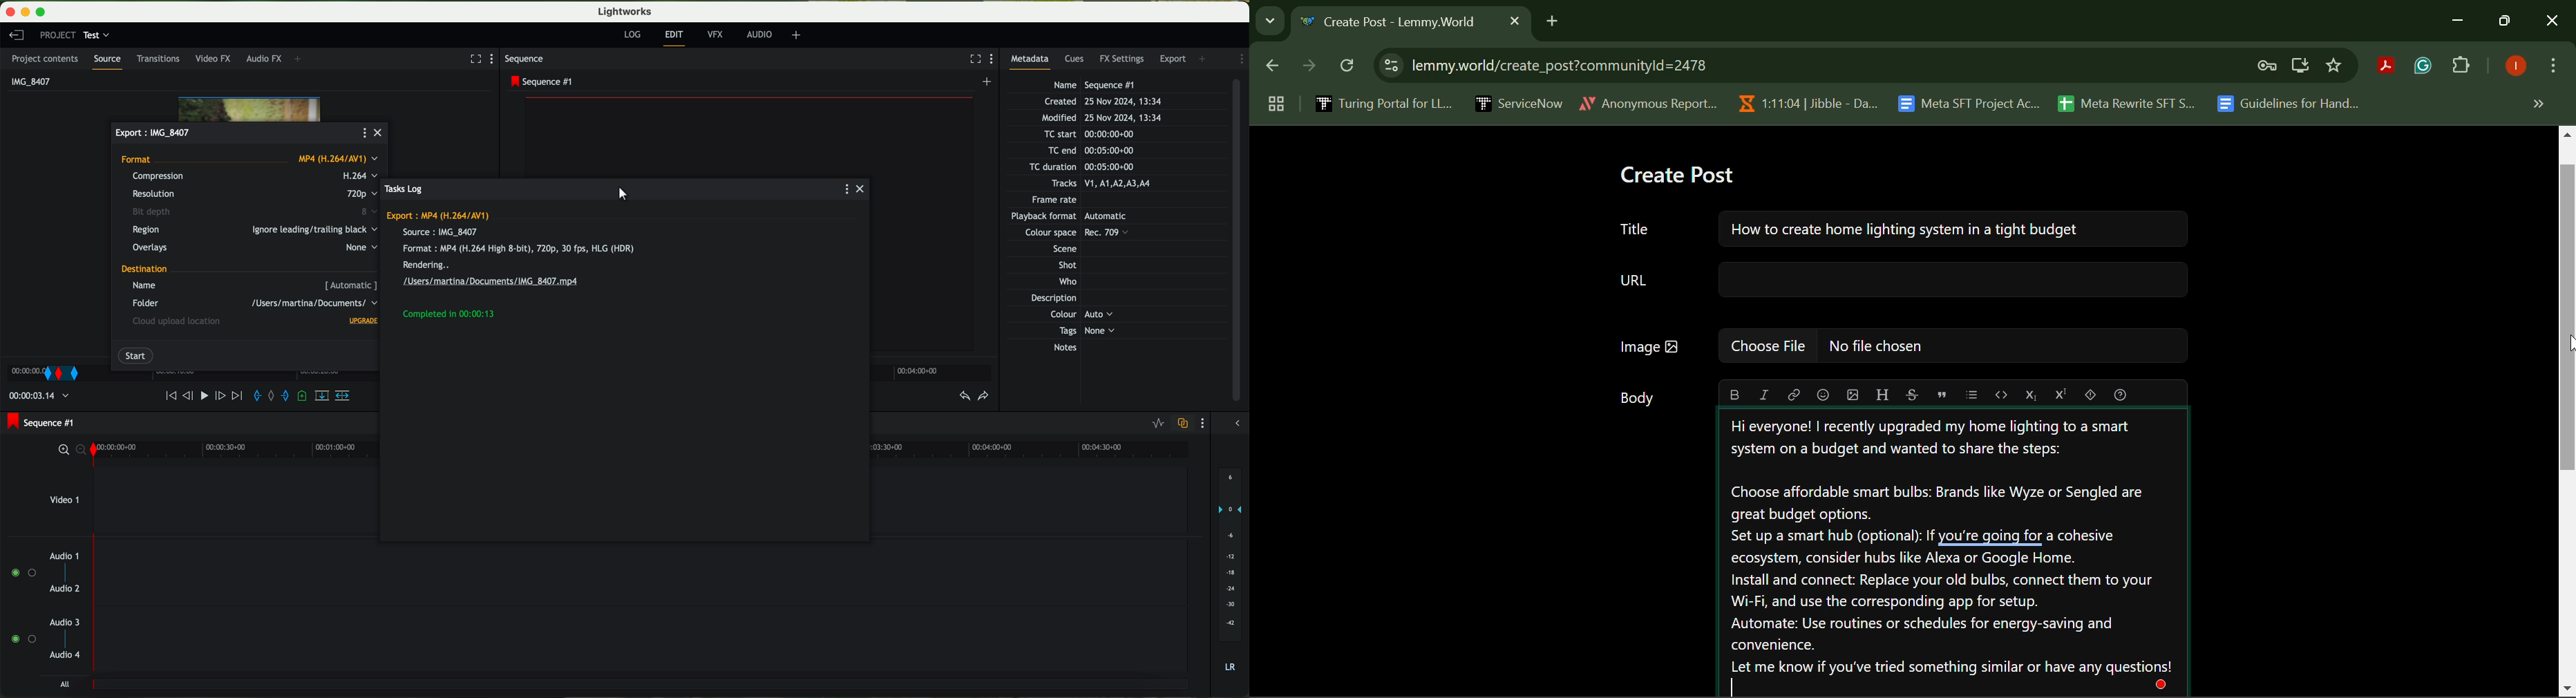  What do you see at coordinates (496, 60) in the screenshot?
I see `show settings menu` at bounding box center [496, 60].